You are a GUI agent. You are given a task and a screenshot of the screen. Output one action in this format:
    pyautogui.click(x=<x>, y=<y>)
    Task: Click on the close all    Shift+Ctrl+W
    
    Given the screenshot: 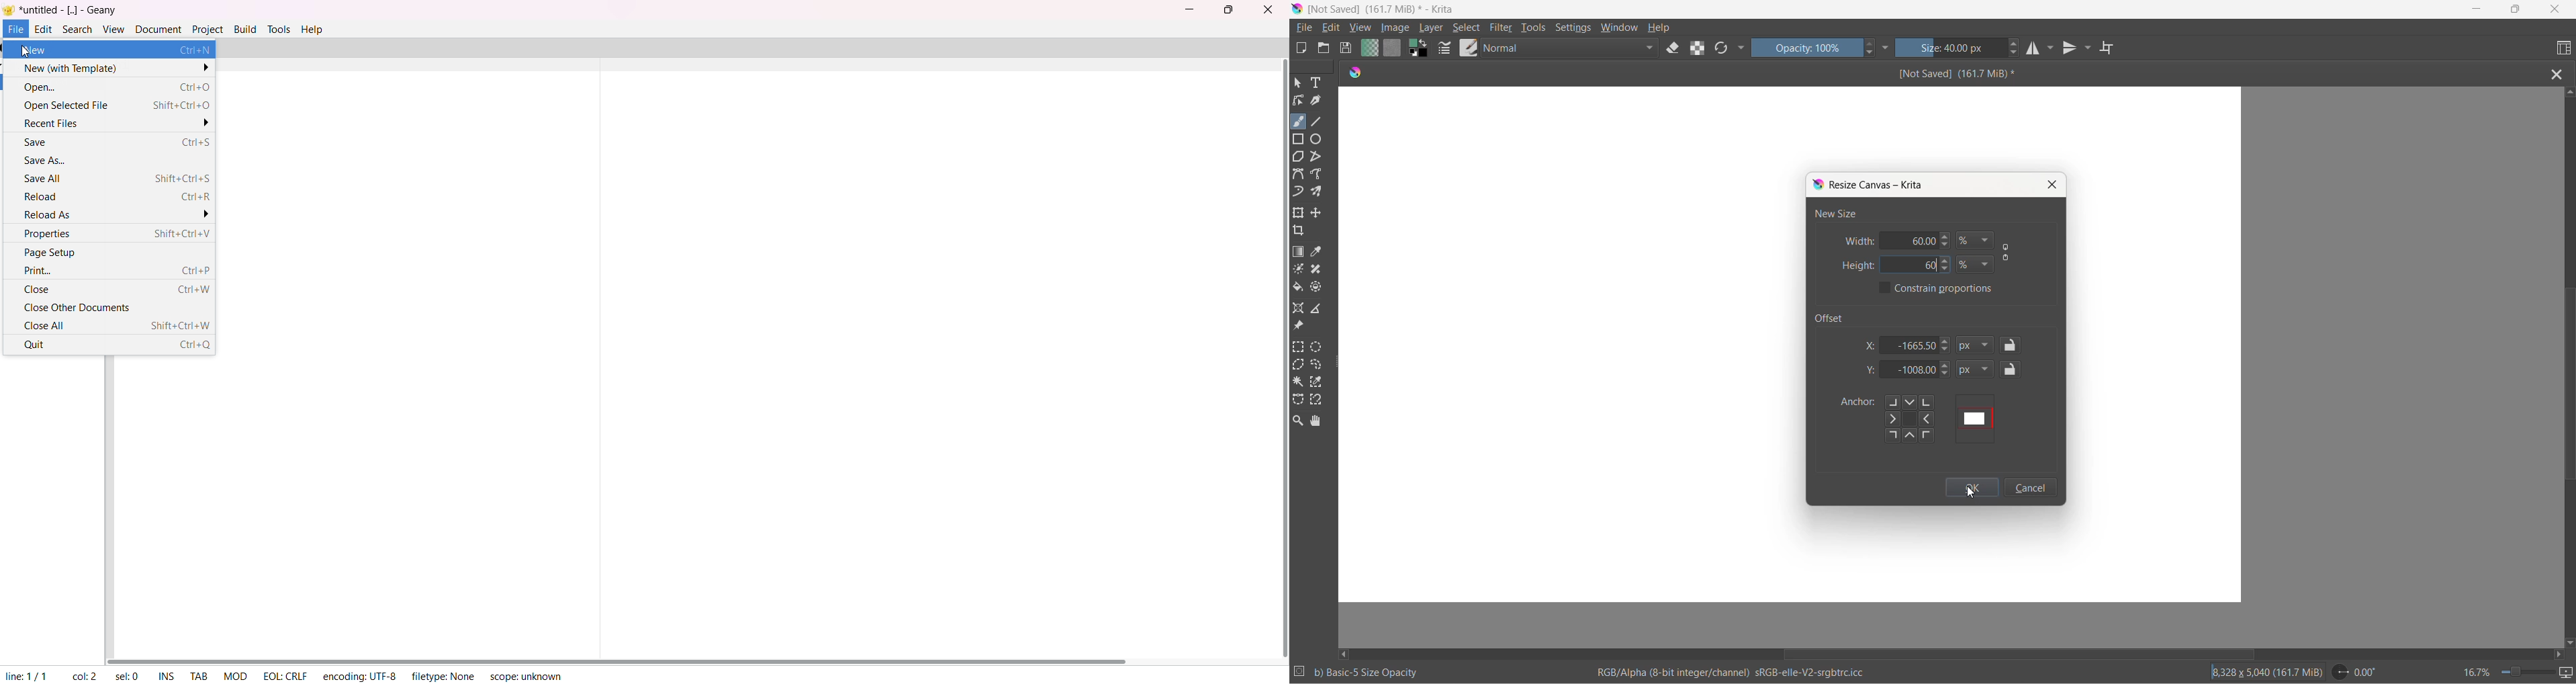 What is the action you would take?
    pyautogui.click(x=113, y=327)
    